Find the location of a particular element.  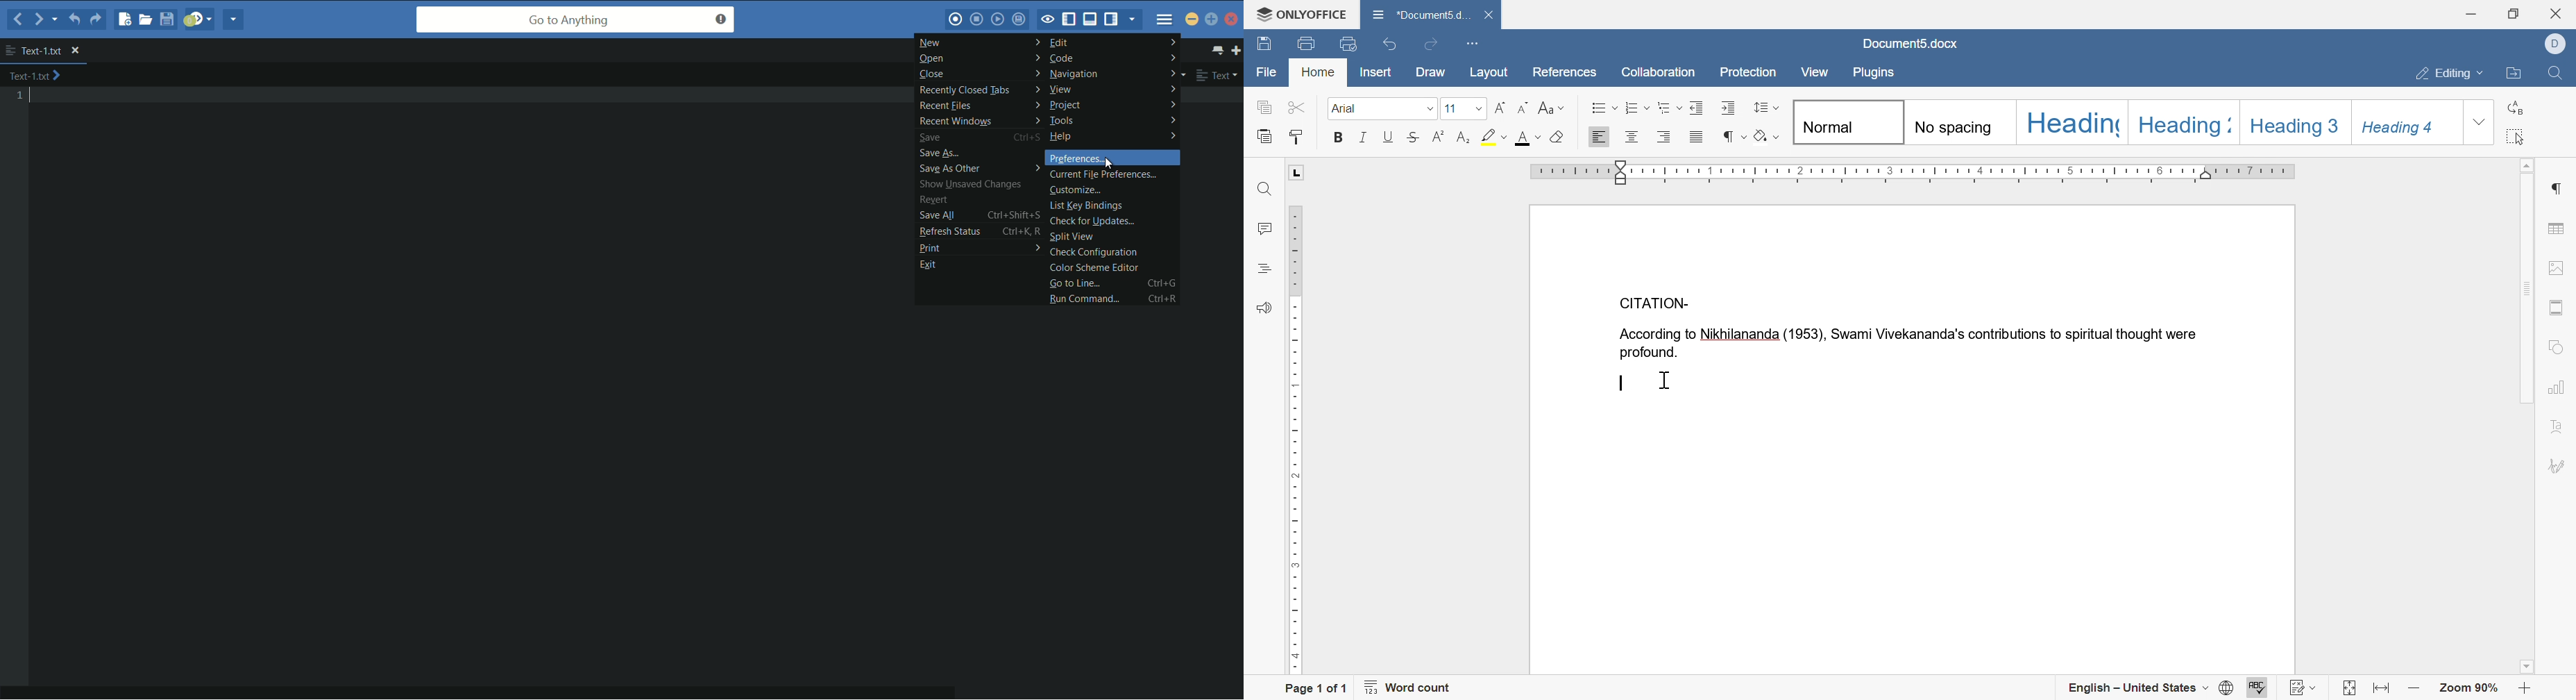

shape settings is located at coordinates (2559, 346).